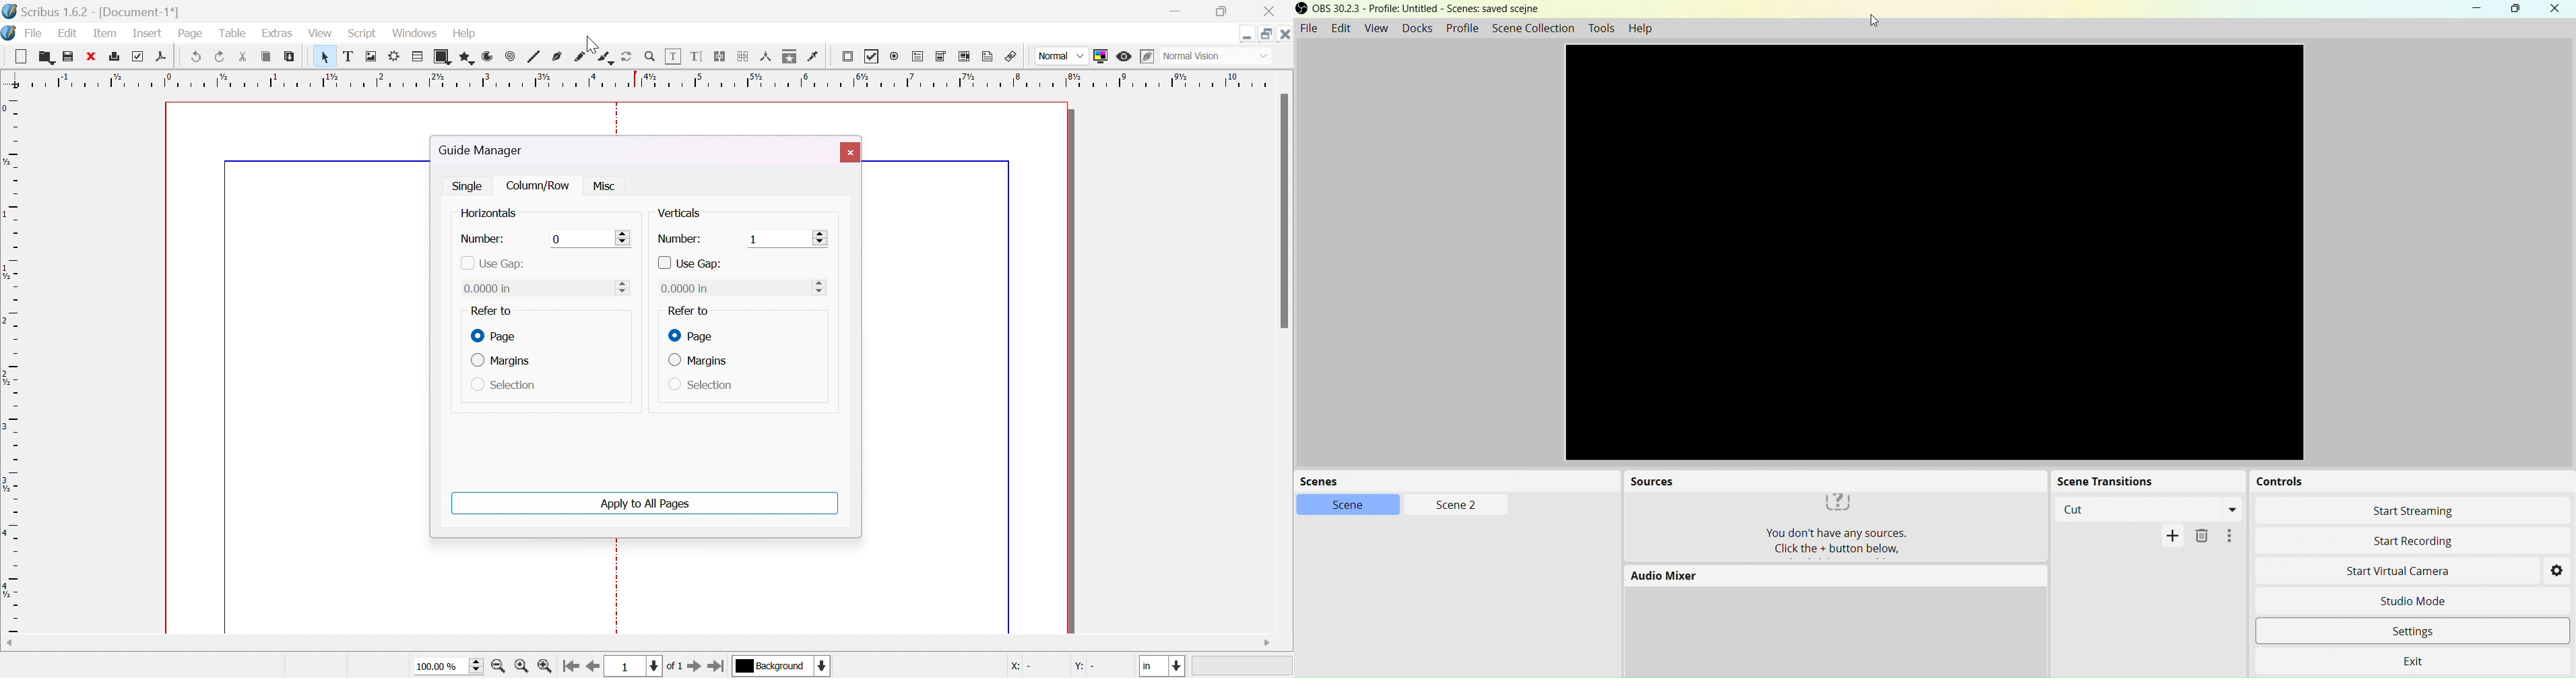  Describe the element at coordinates (2556, 9) in the screenshot. I see `Close` at that location.